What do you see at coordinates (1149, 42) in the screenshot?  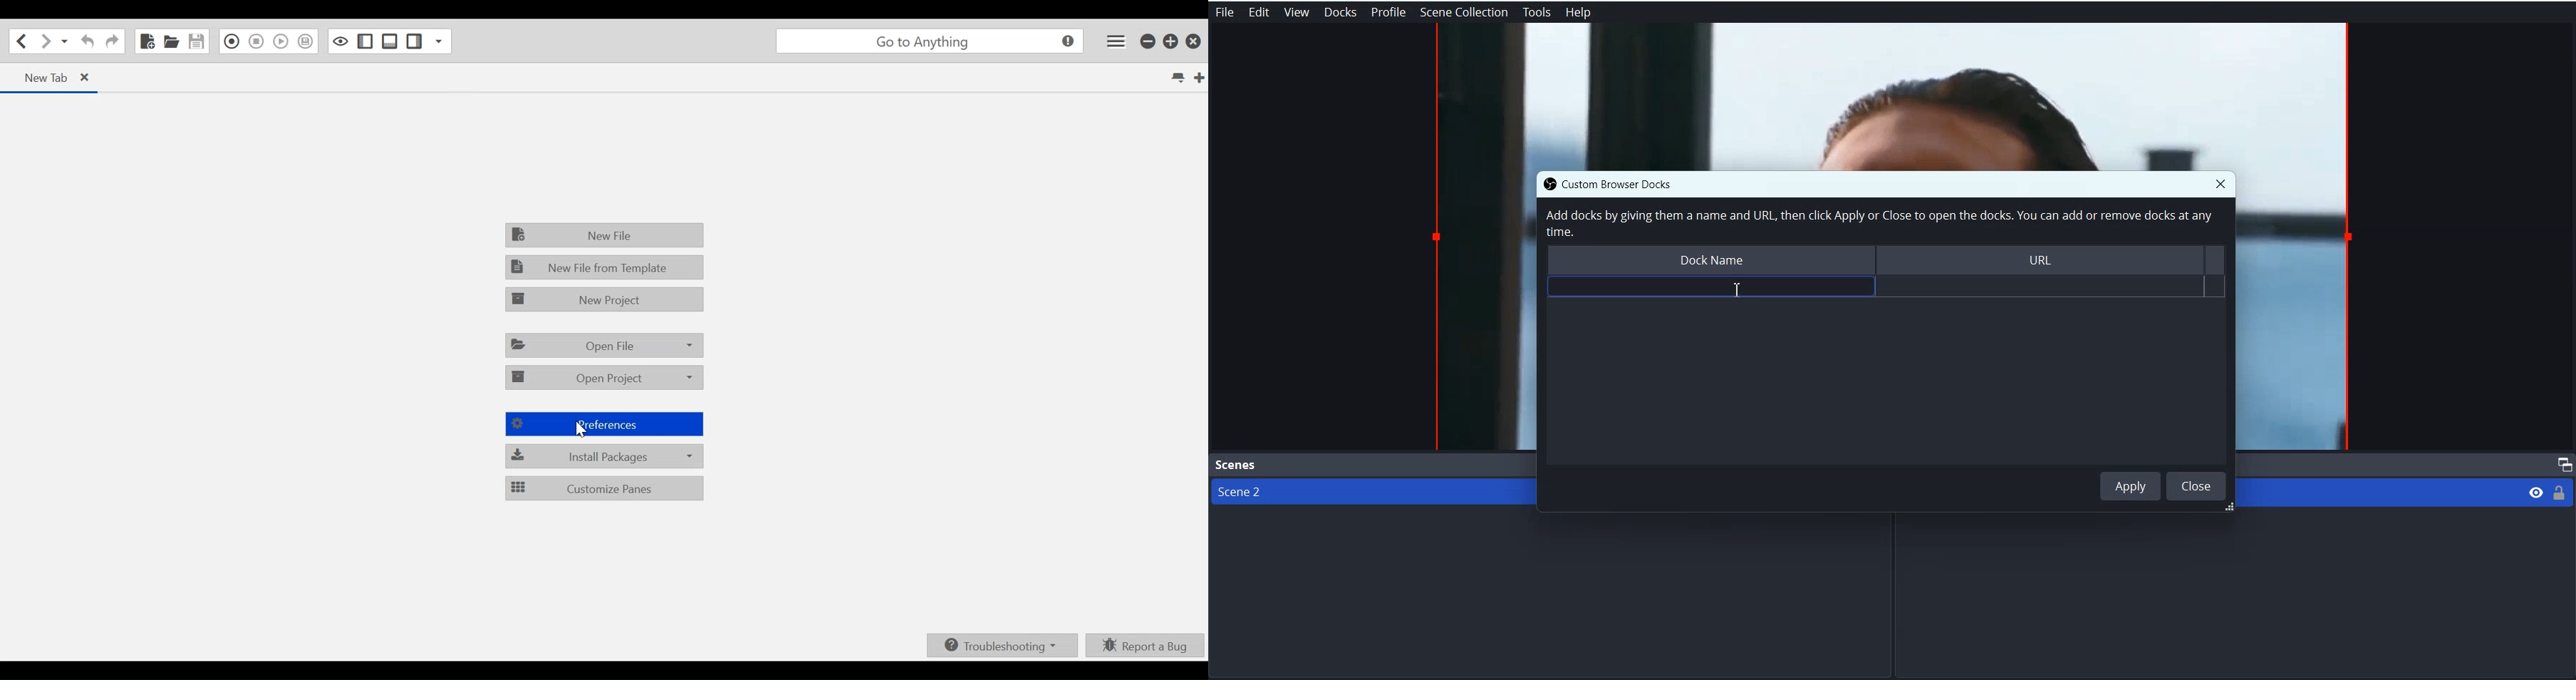 I see `minimize` at bounding box center [1149, 42].